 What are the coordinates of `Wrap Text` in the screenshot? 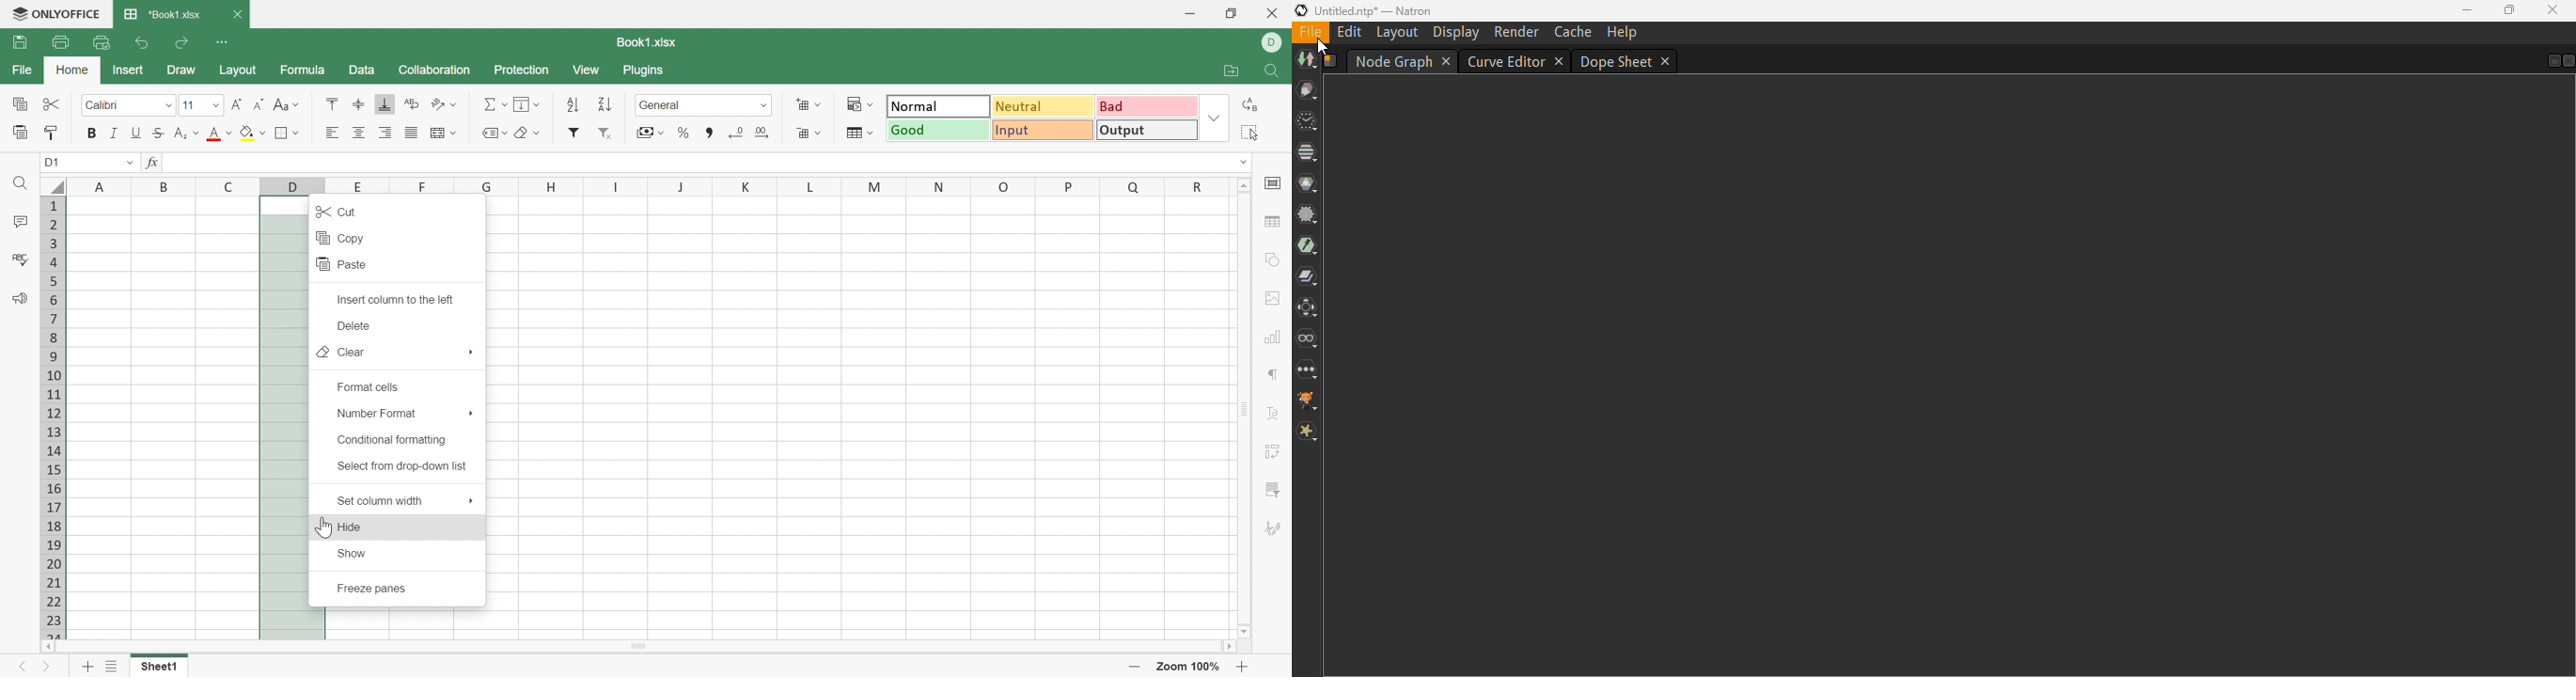 It's located at (411, 104).